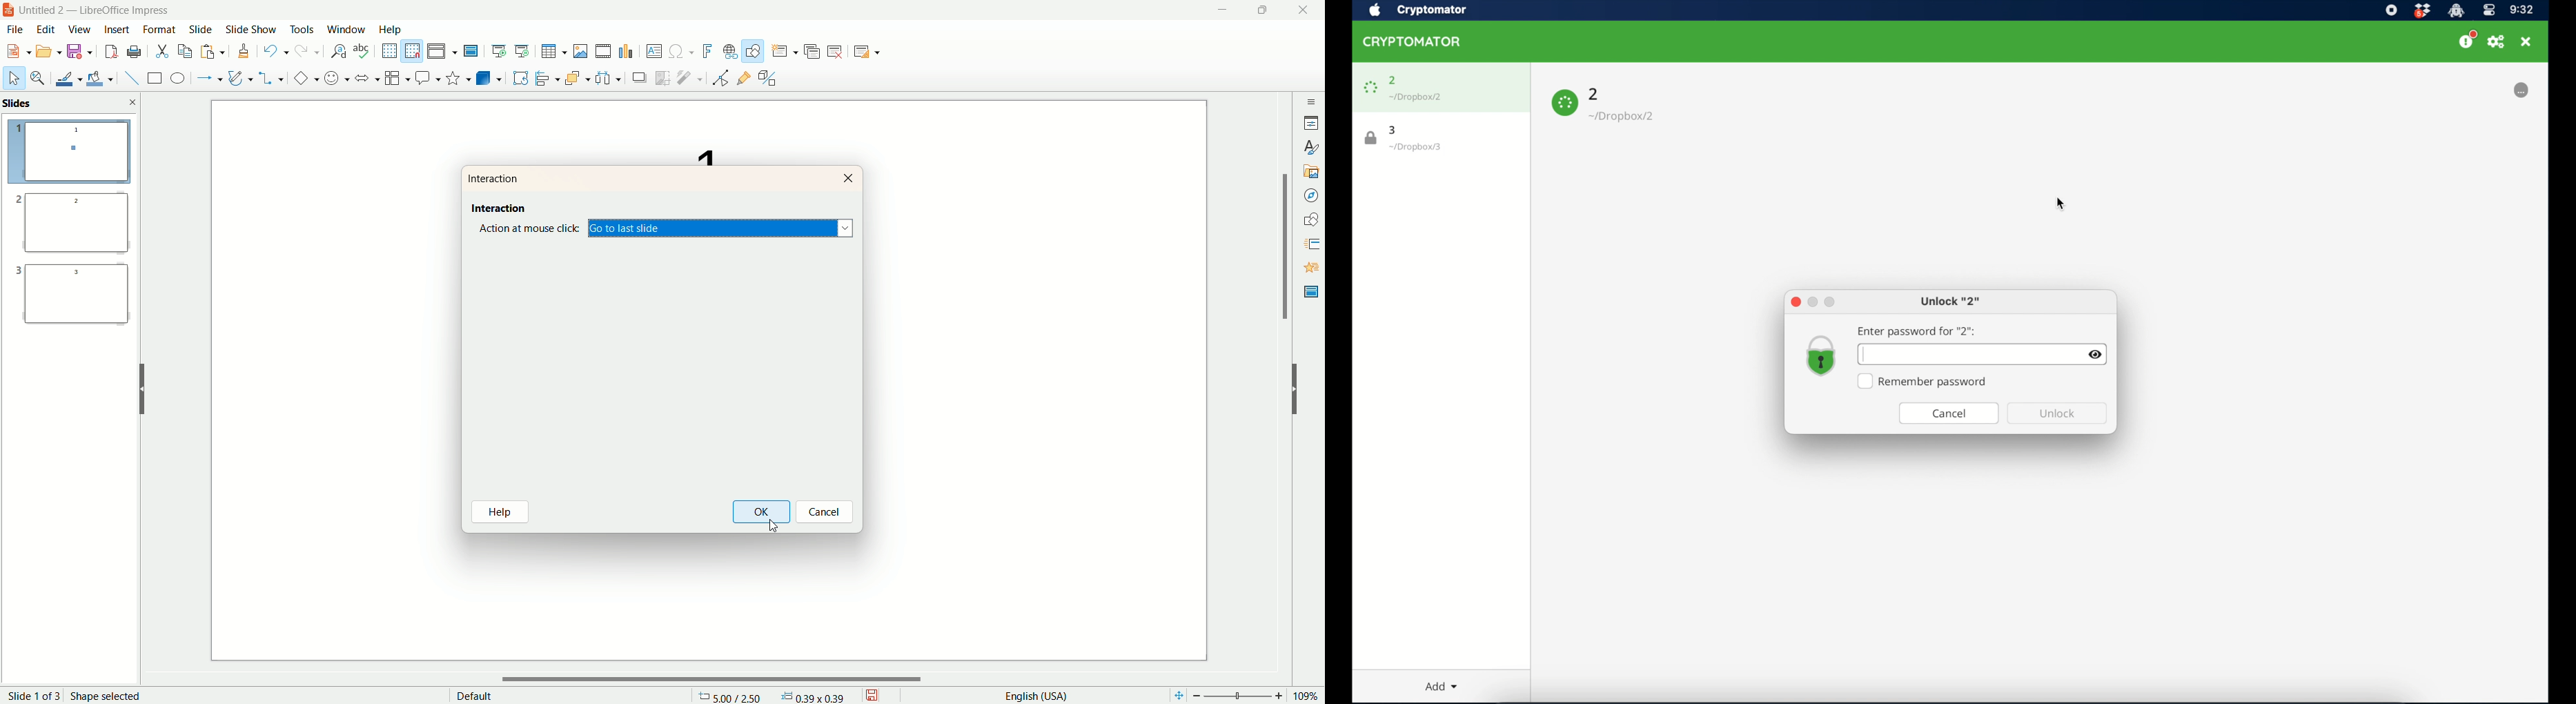 This screenshot has height=728, width=2576. Describe the element at coordinates (66, 78) in the screenshot. I see `line color` at that location.